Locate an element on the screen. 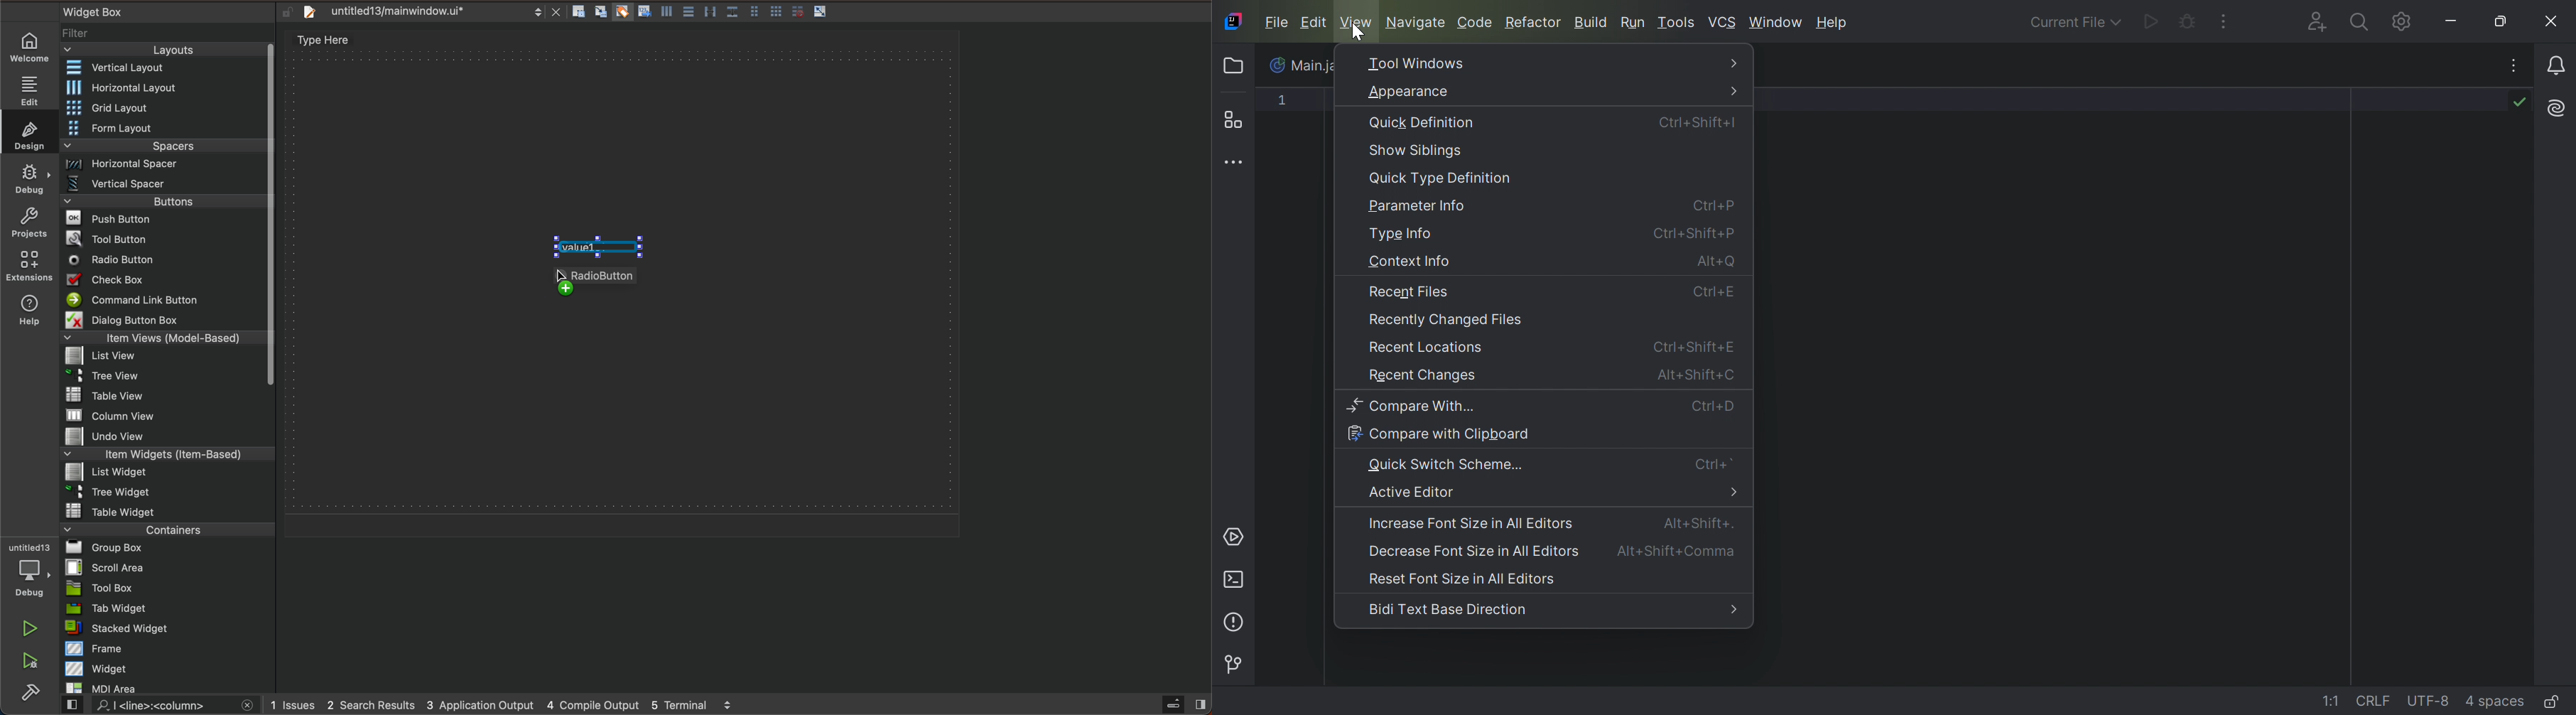  check box is located at coordinates (164, 281).